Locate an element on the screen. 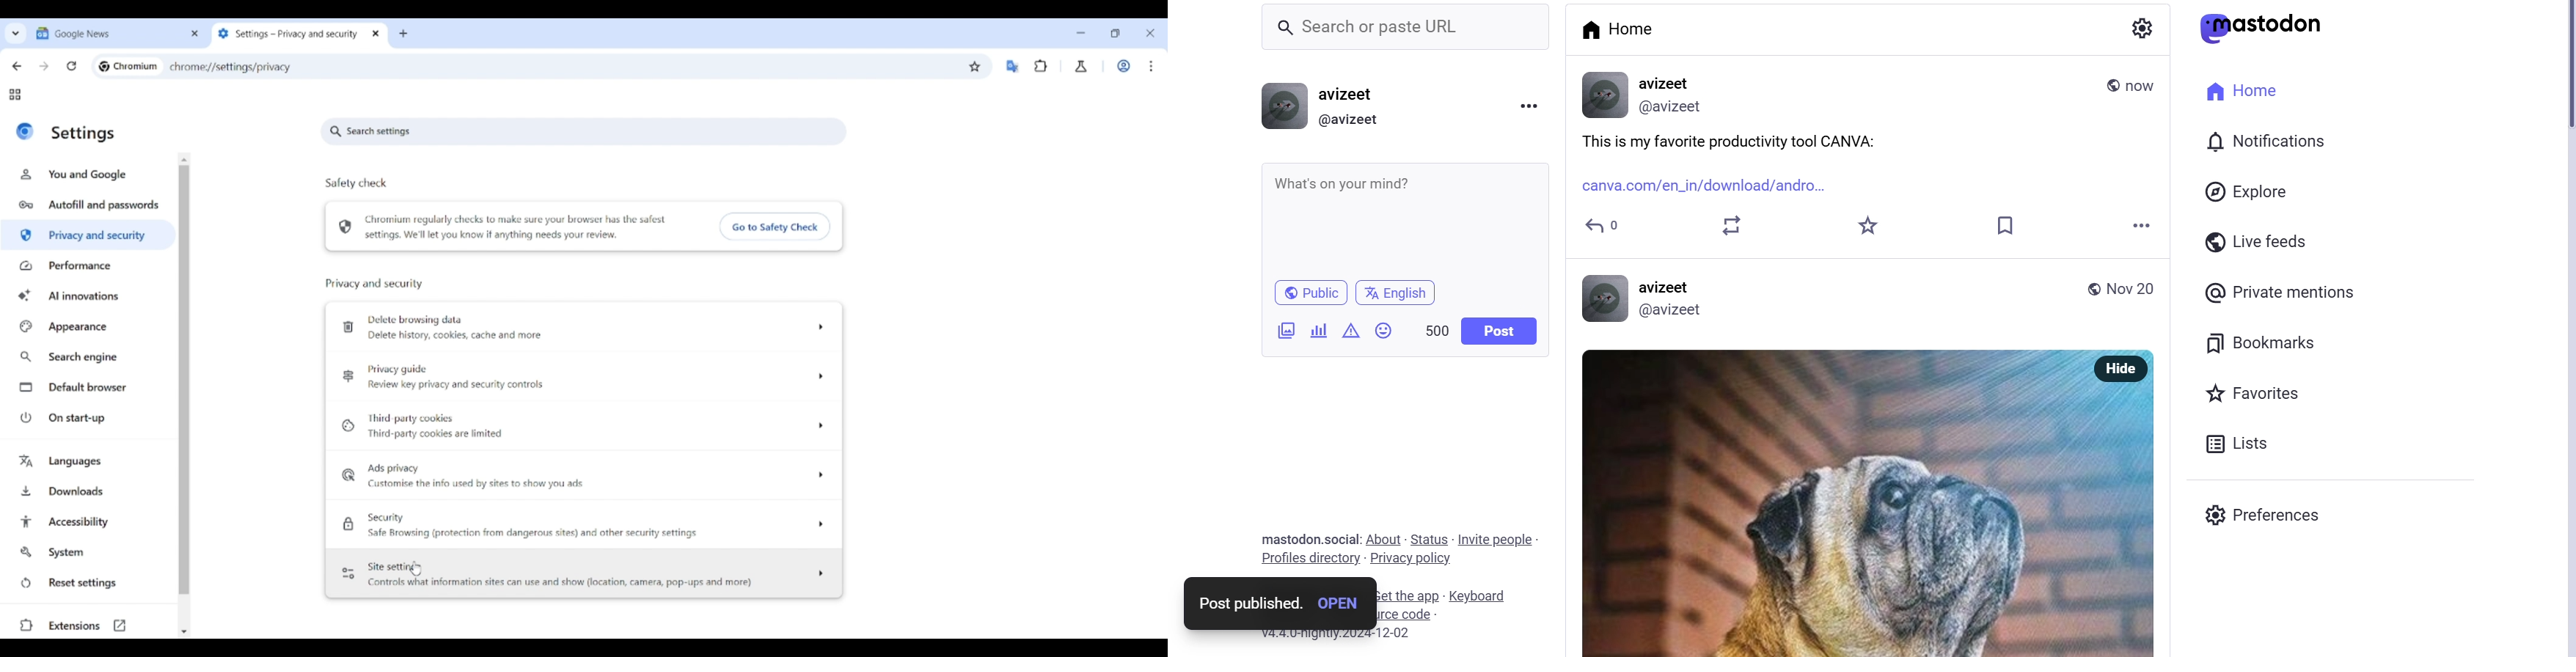 The height and width of the screenshot is (672, 2576). Bookmark this tab is located at coordinates (975, 67).